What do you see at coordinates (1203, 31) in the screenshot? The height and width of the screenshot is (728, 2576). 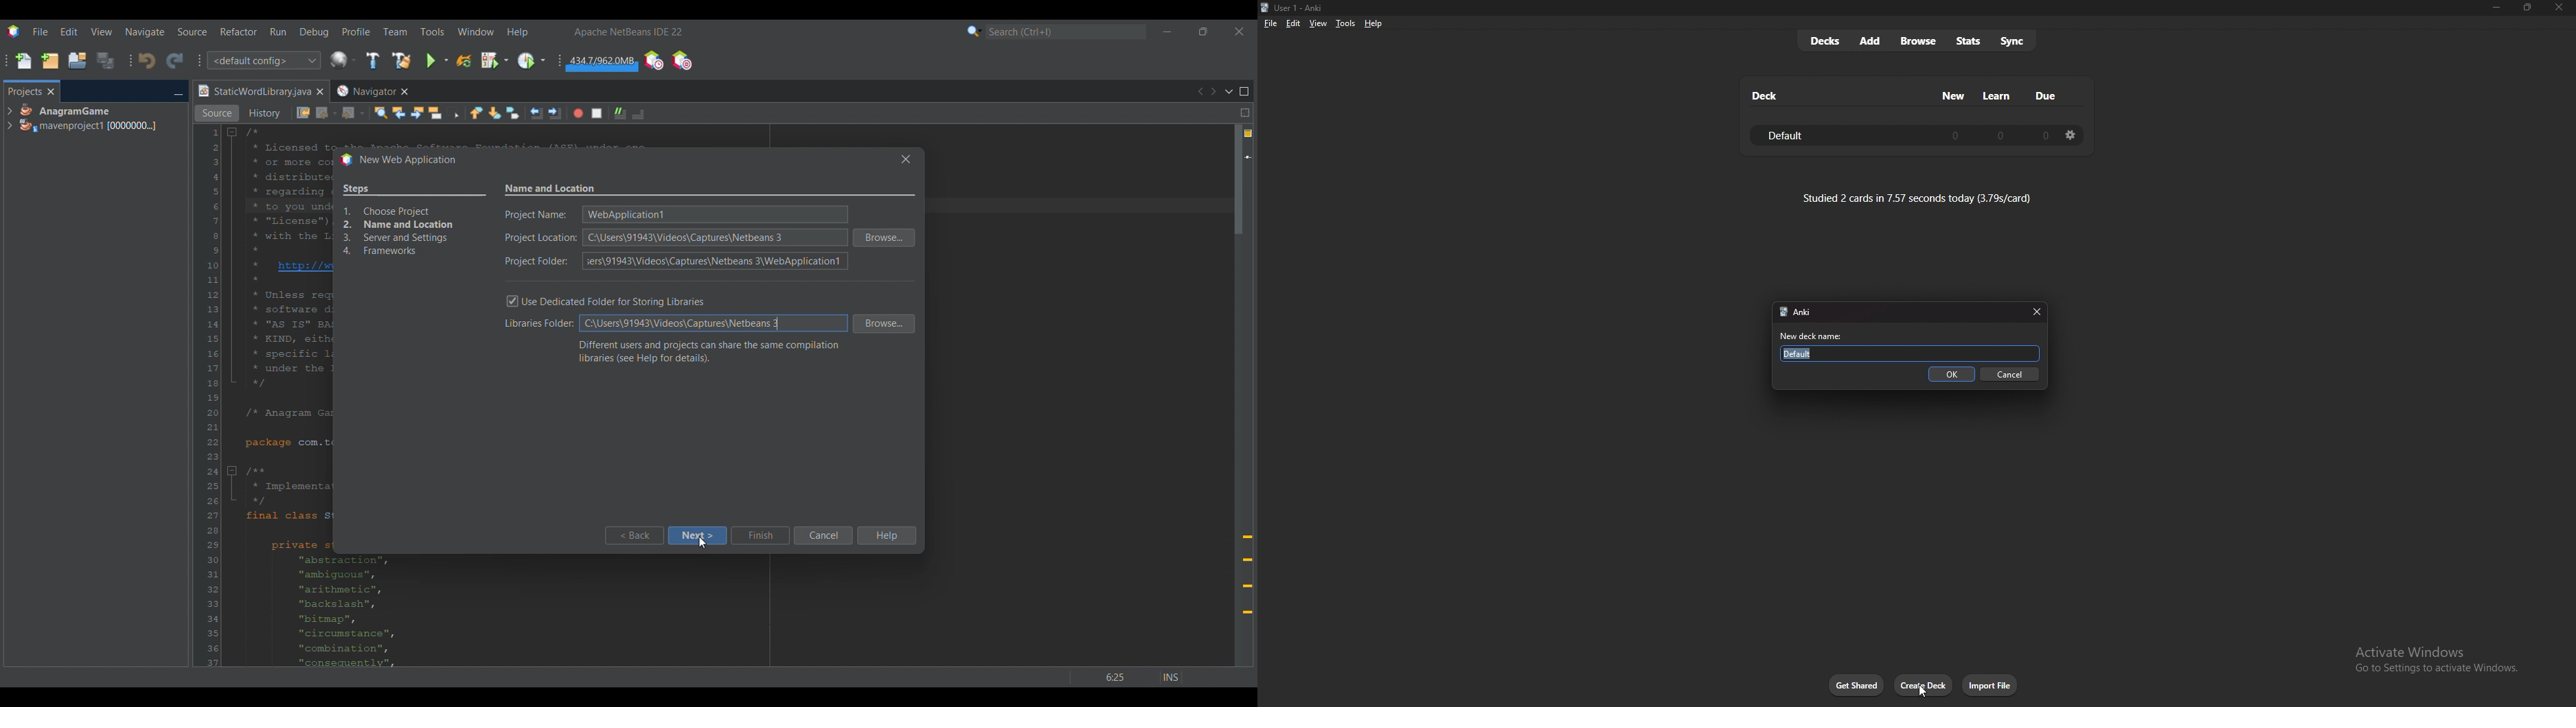 I see `Show in smaller tab` at bounding box center [1203, 31].